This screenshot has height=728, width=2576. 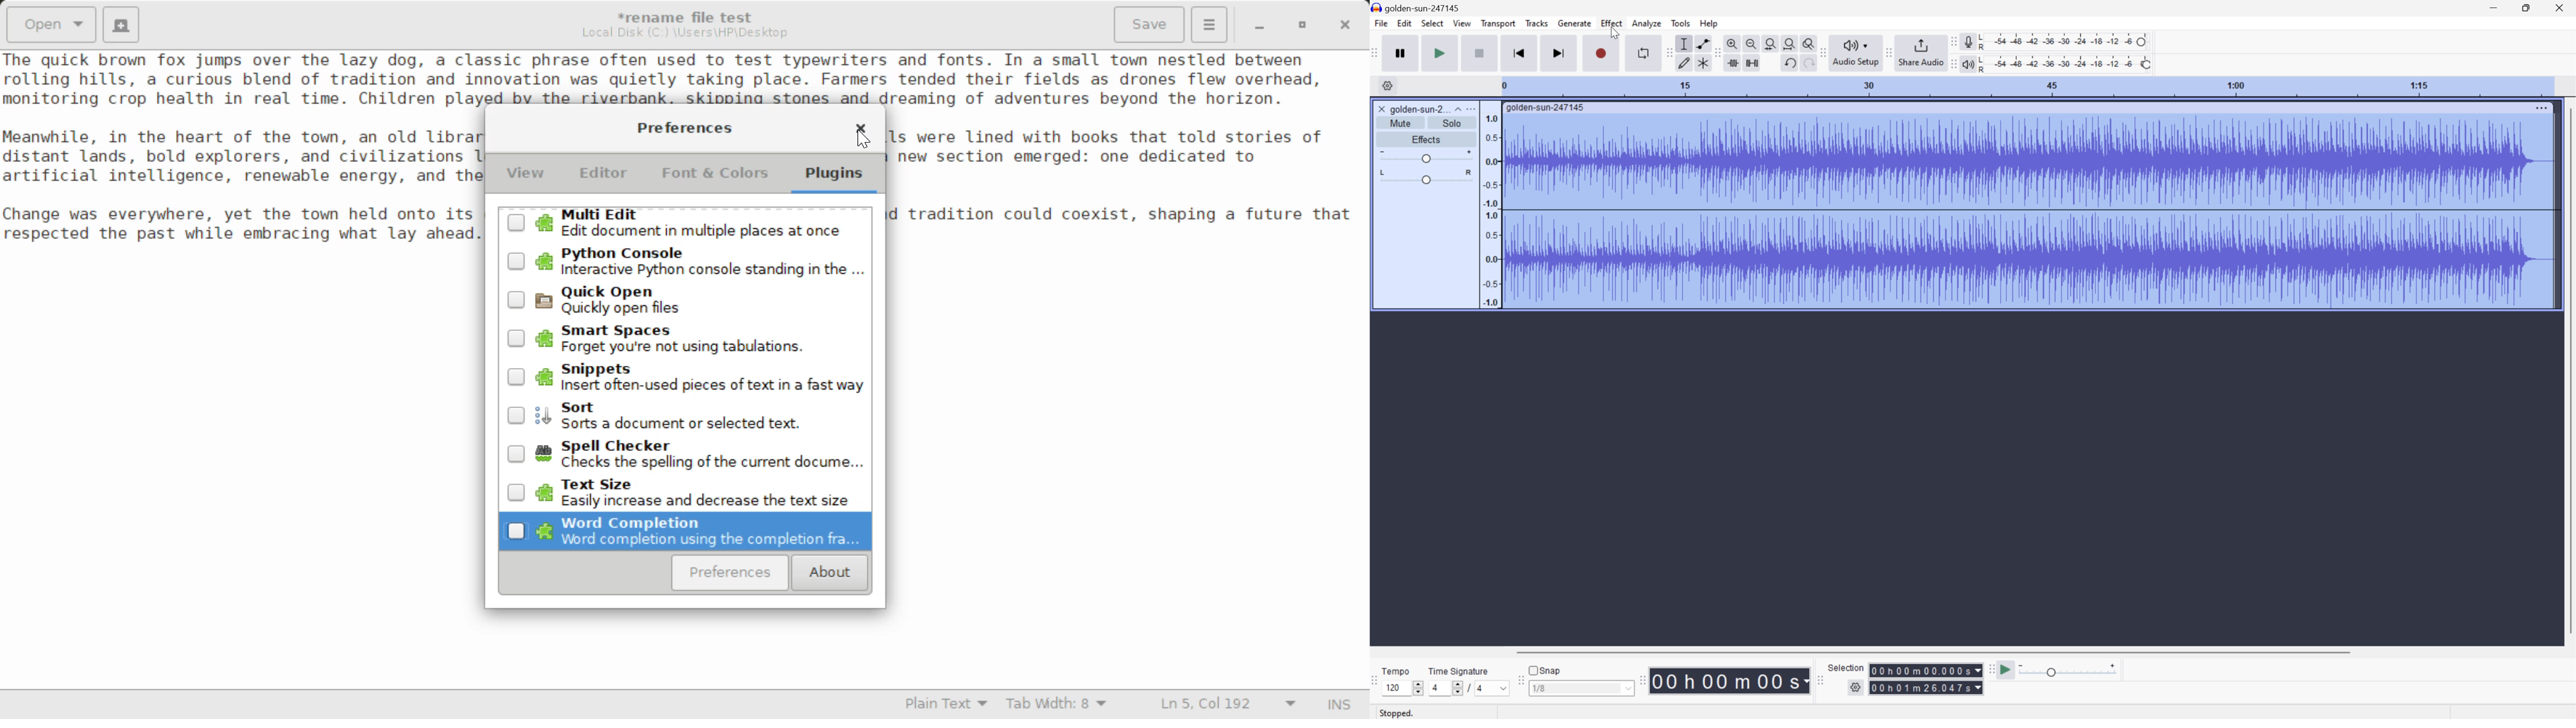 What do you see at coordinates (1790, 44) in the screenshot?
I see `Fit project to width` at bounding box center [1790, 44].